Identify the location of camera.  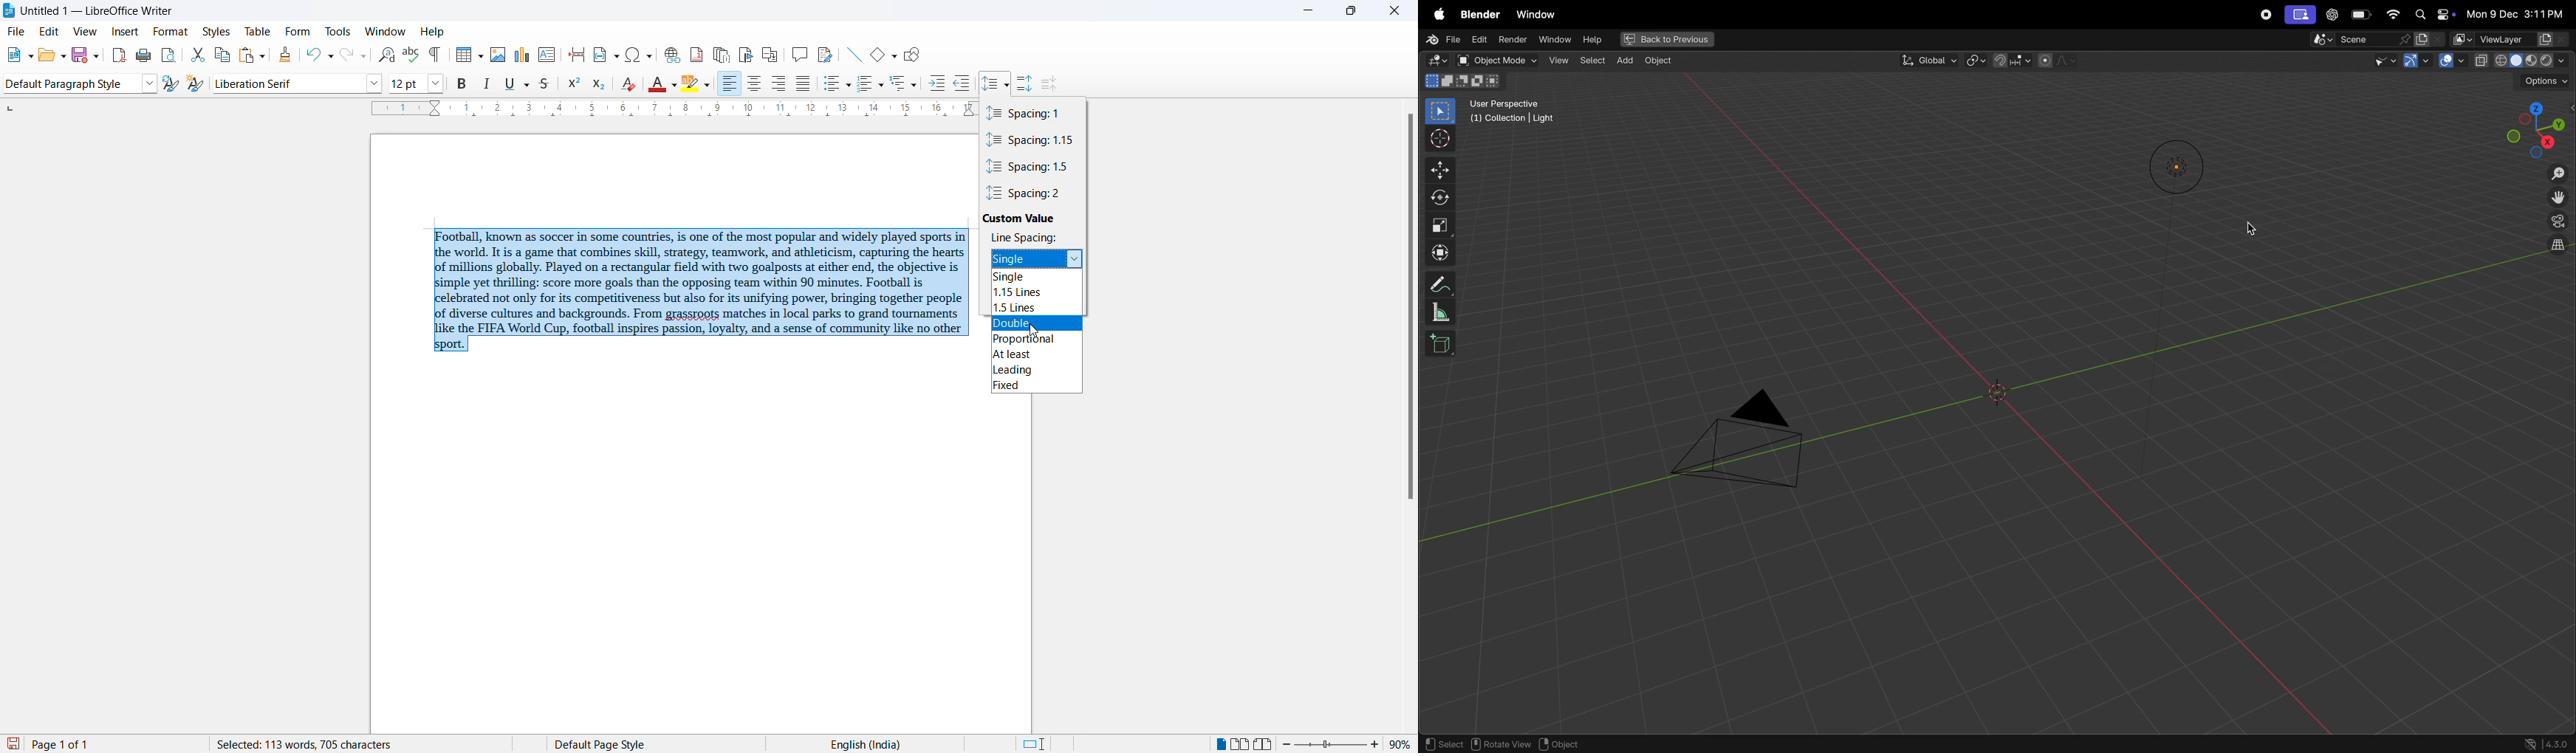
(1739, 445).